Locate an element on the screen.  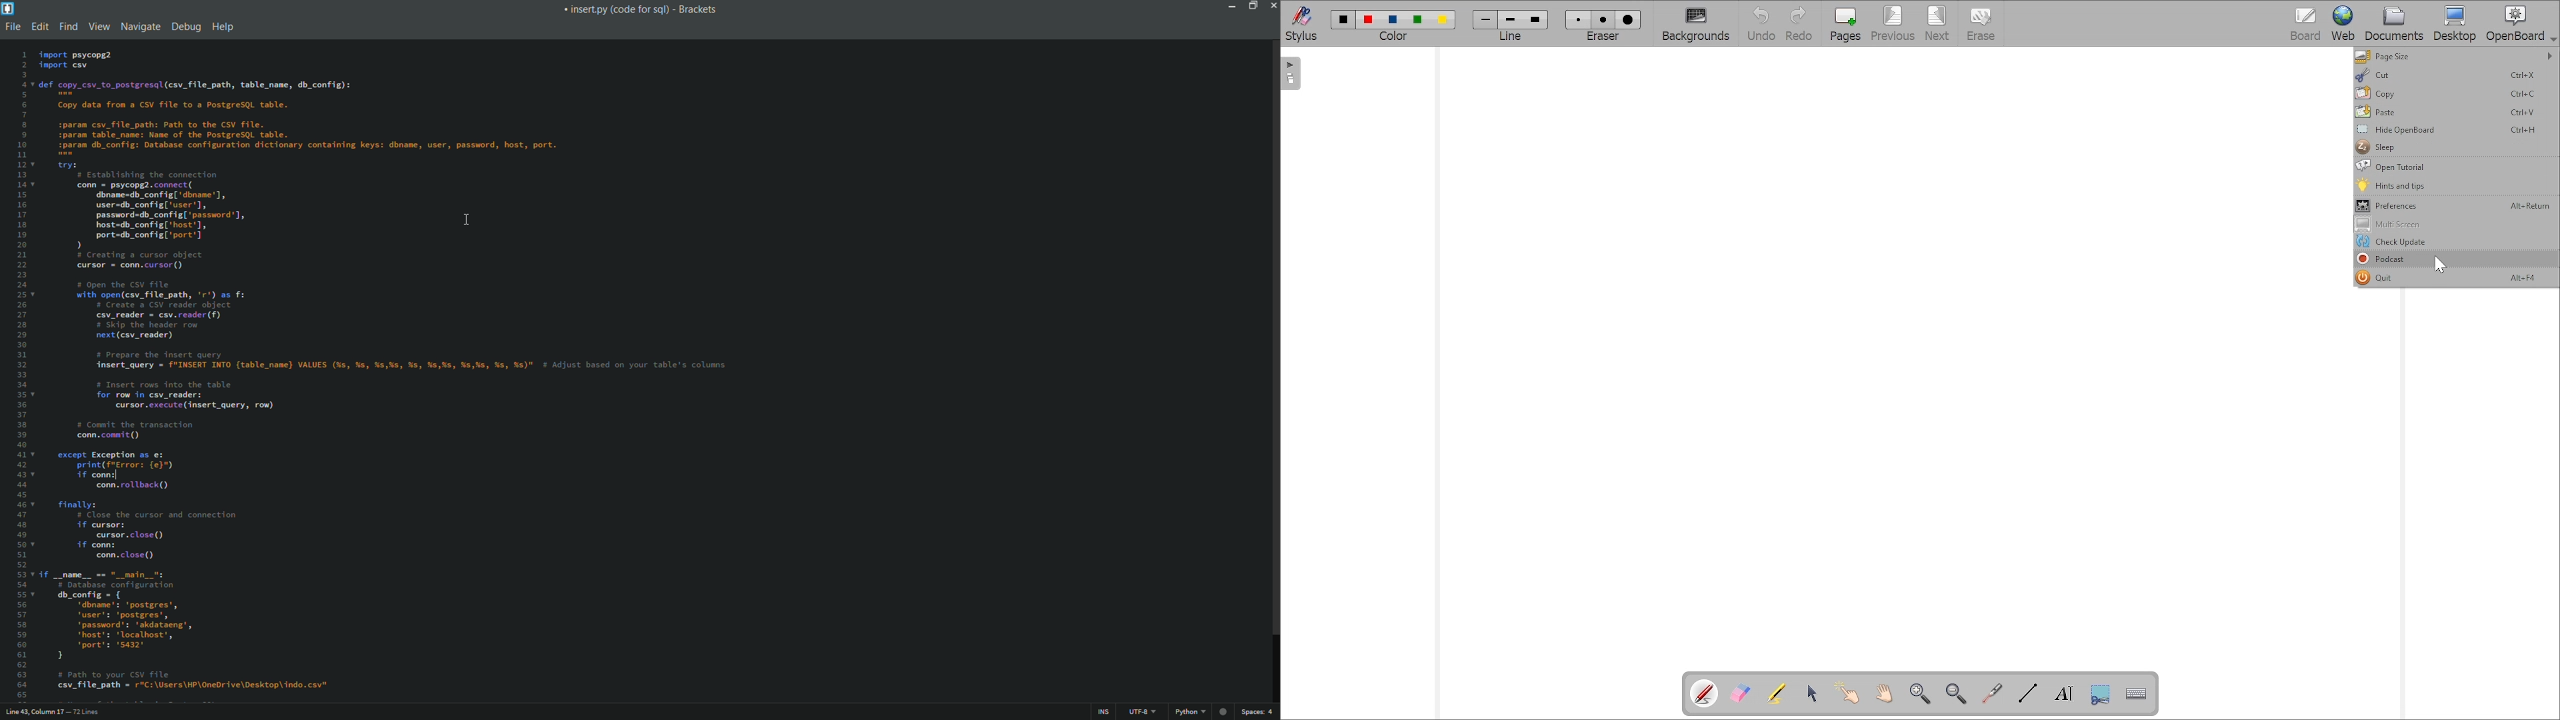
web is located at coordinates (1221, 709).